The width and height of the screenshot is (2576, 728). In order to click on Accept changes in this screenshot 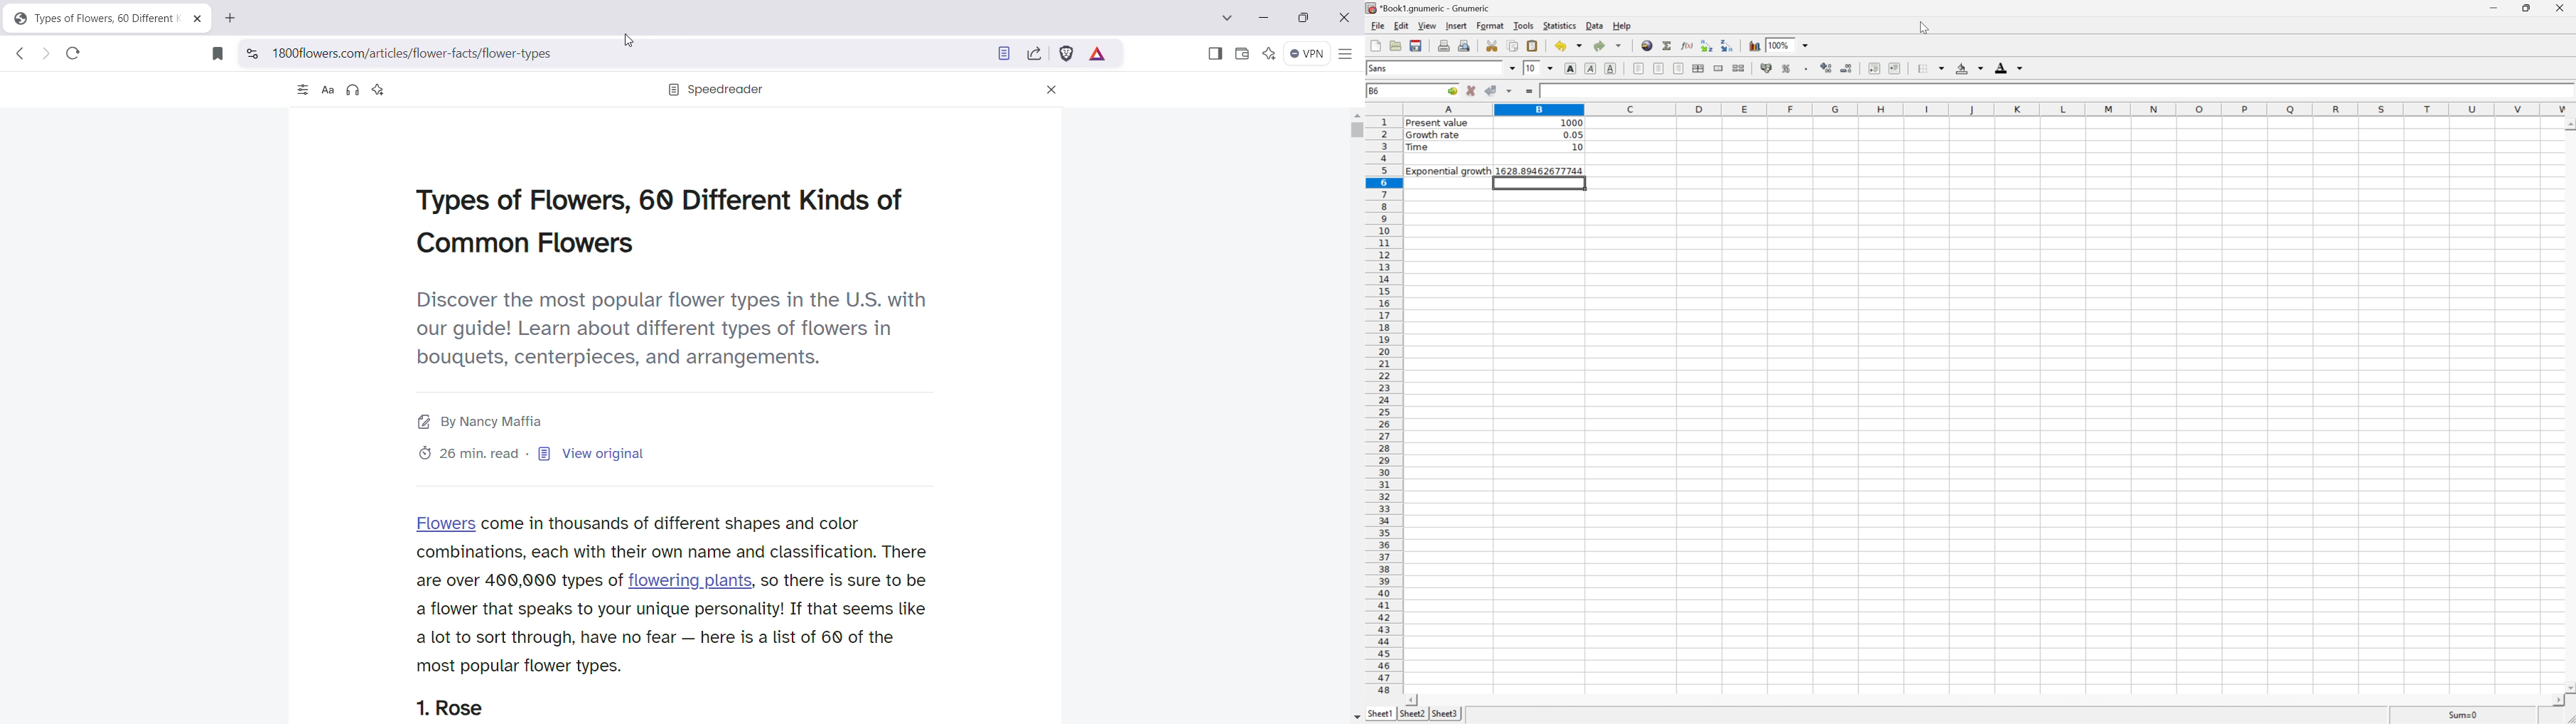, I will do `click(1493, 89)`.